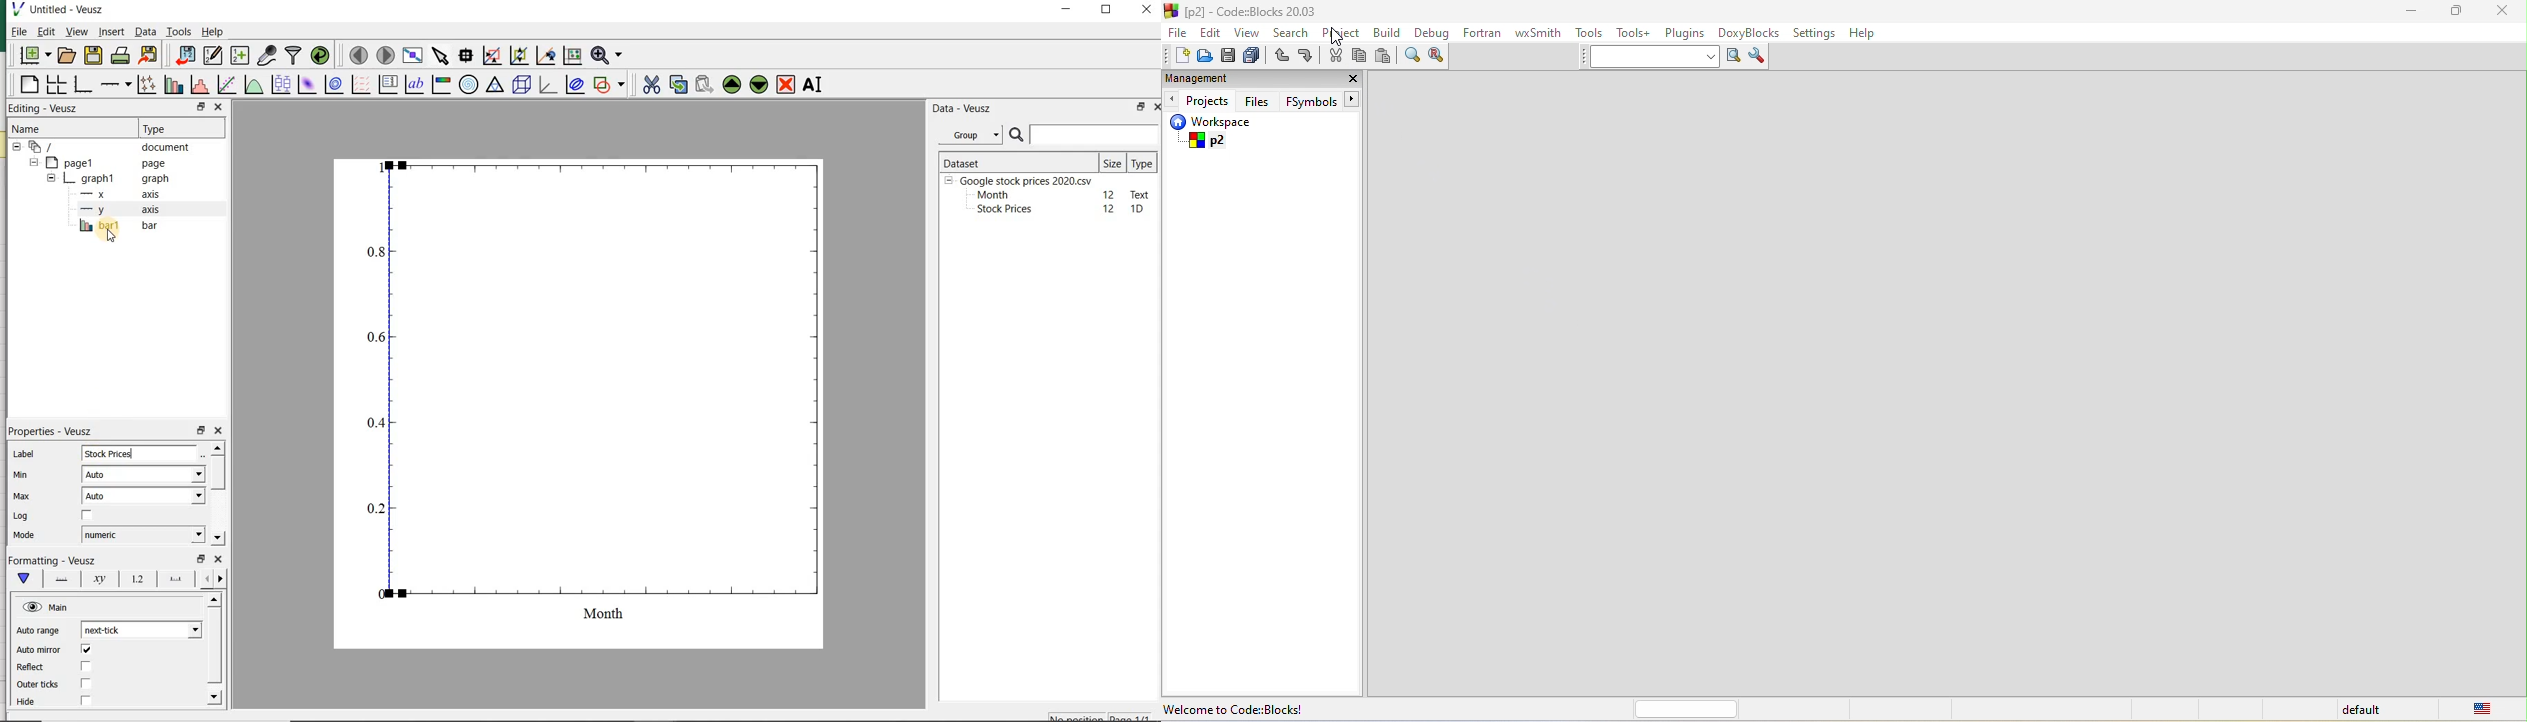  Describe the element at coordinates (1176, 32) in the screenshot. I see `file` at that location.